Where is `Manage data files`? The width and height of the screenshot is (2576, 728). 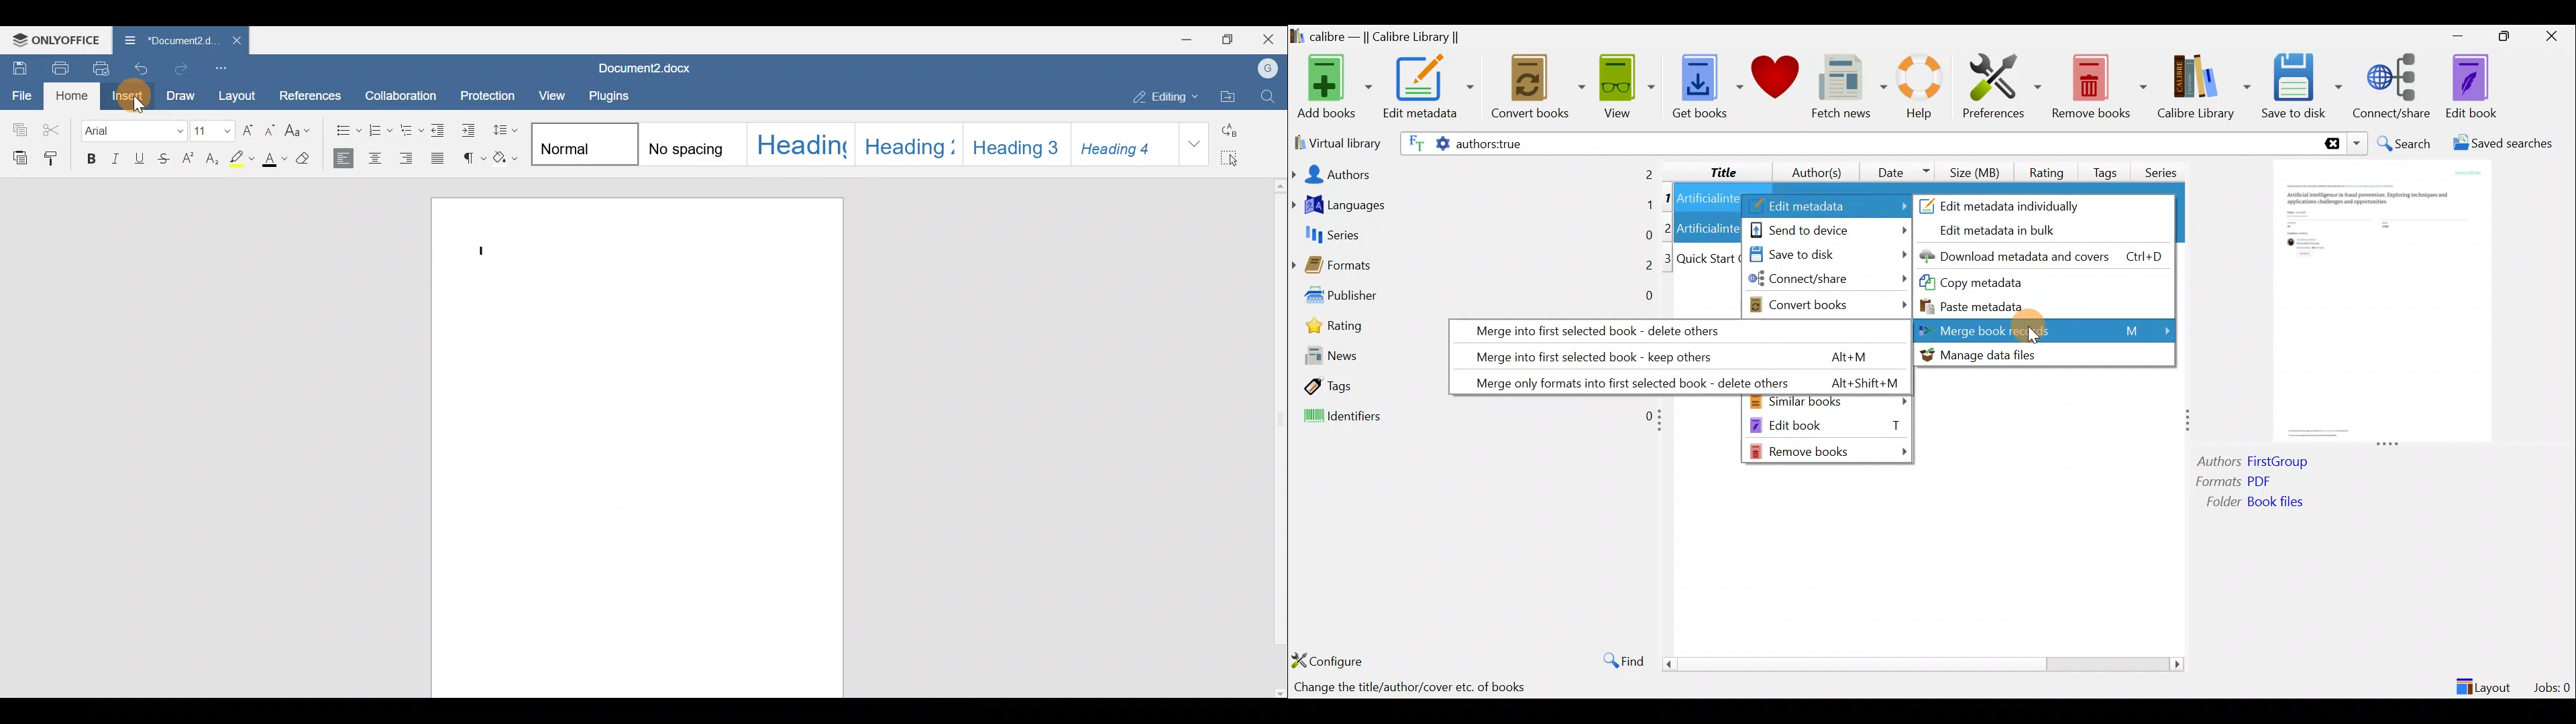 Manage data files is located at coordinates (2043, 355).